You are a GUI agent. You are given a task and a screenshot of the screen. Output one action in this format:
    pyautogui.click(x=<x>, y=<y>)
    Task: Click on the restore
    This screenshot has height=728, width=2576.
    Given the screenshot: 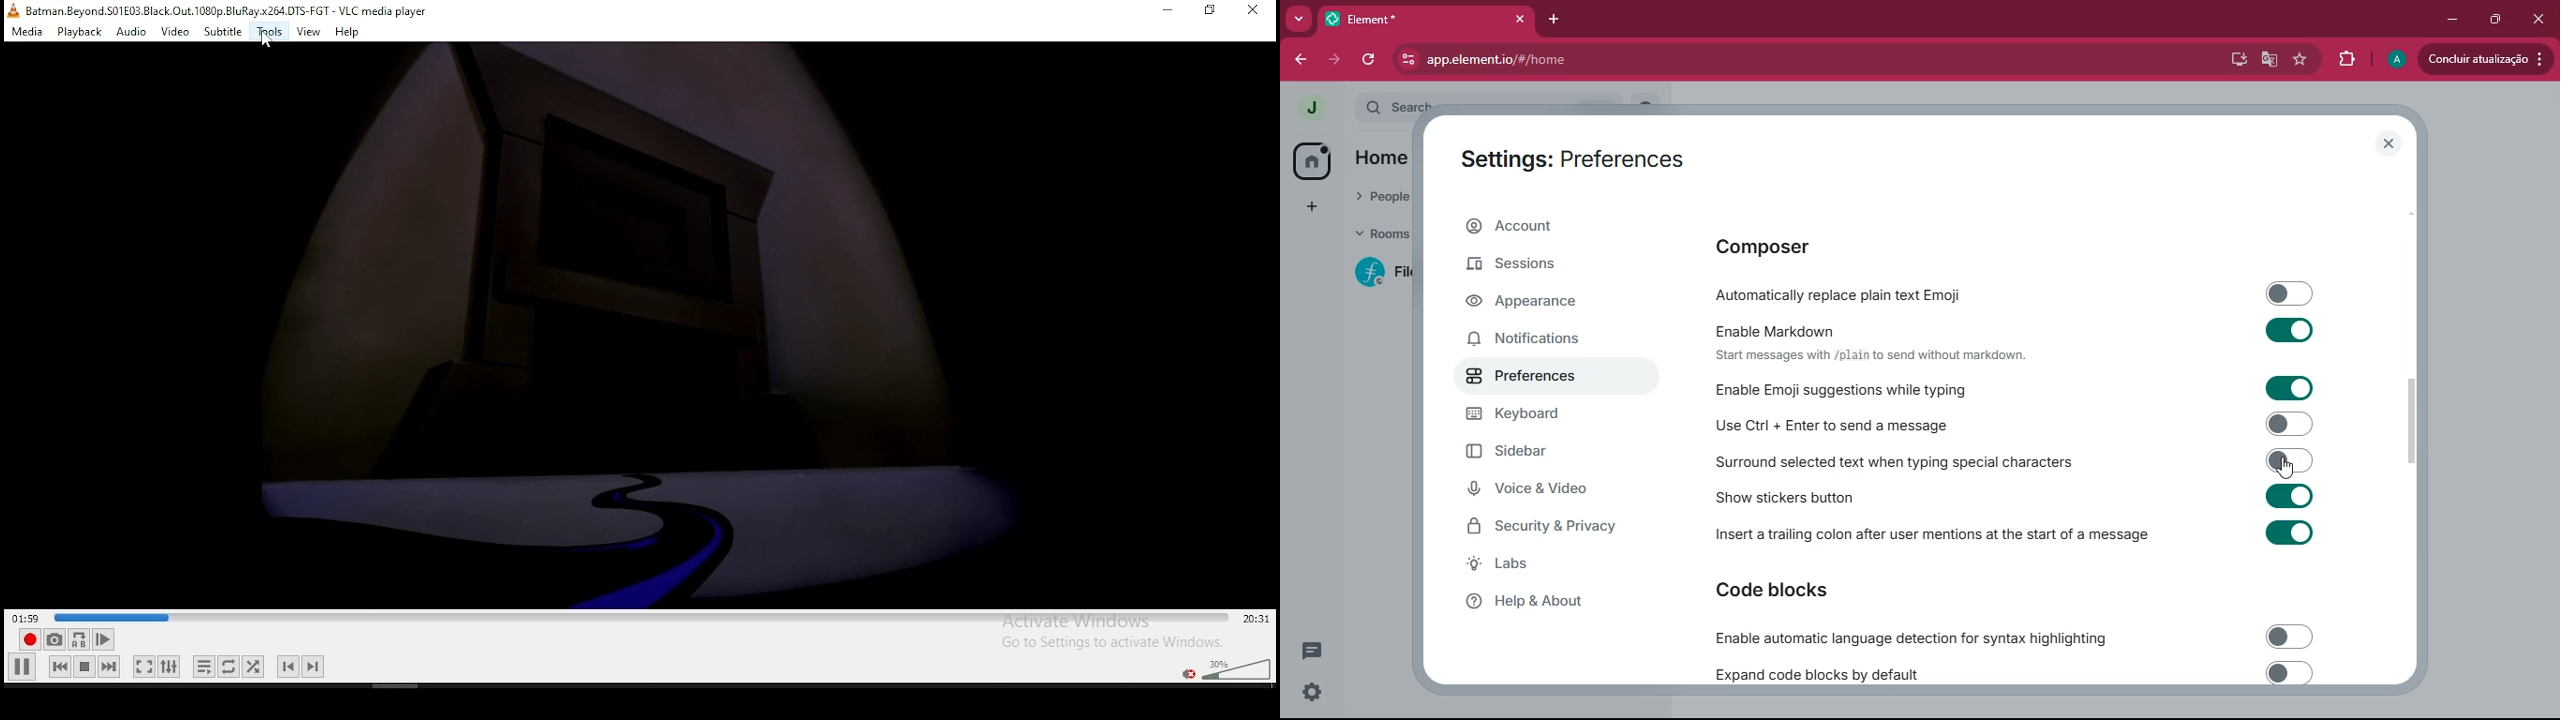 What is the action you would take?
    pyautogui.click(x=1211, y=11)
    